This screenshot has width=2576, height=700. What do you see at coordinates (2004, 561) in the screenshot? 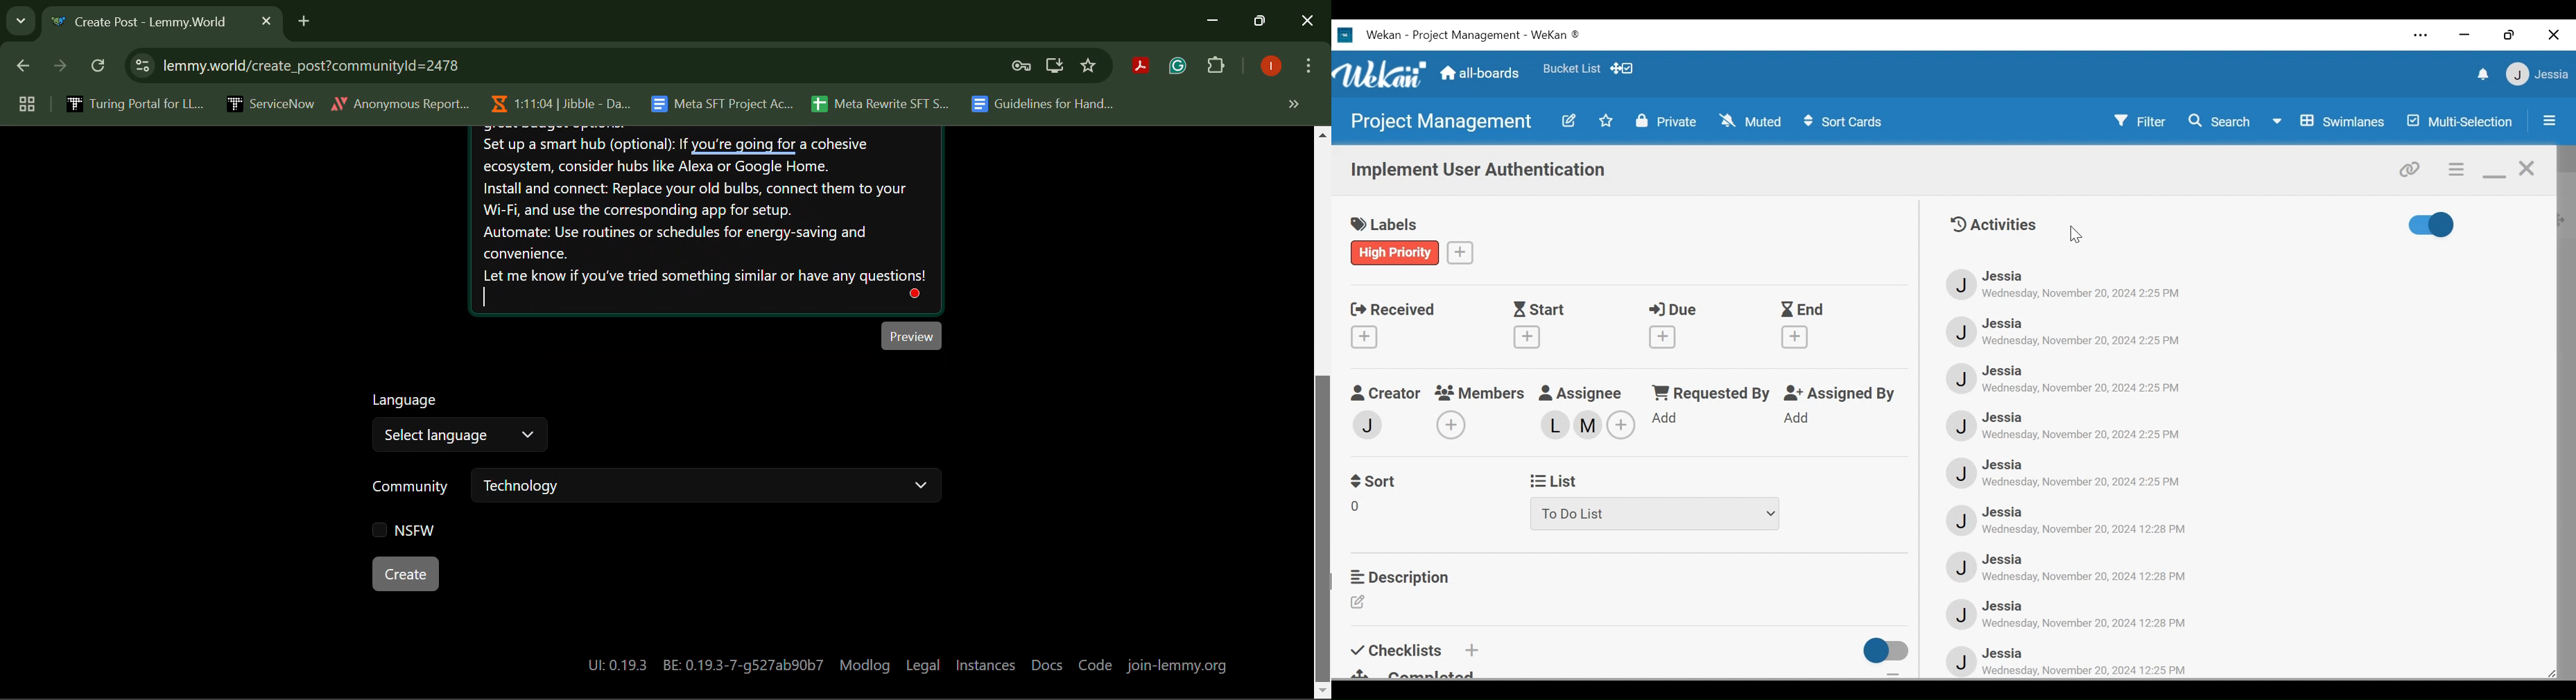
I see `Member Name` at bounding box center [2004, 561].